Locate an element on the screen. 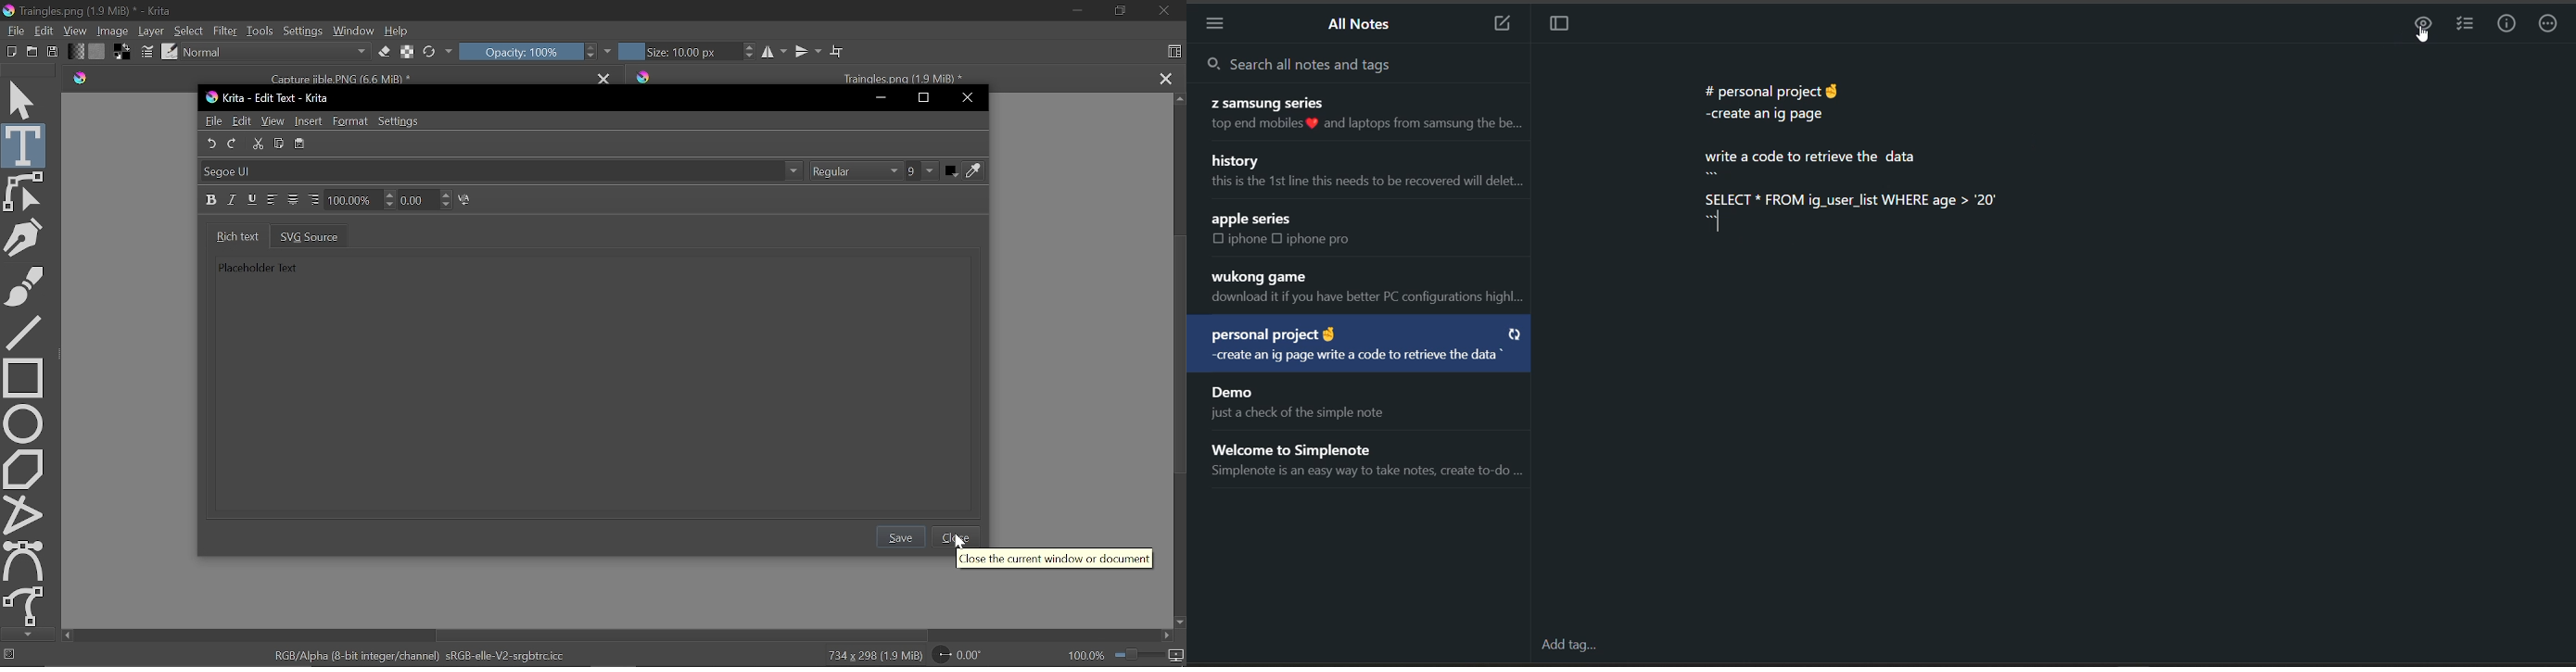 The image size is (2576, 672). Rotate is located at coordinates (968, 656).